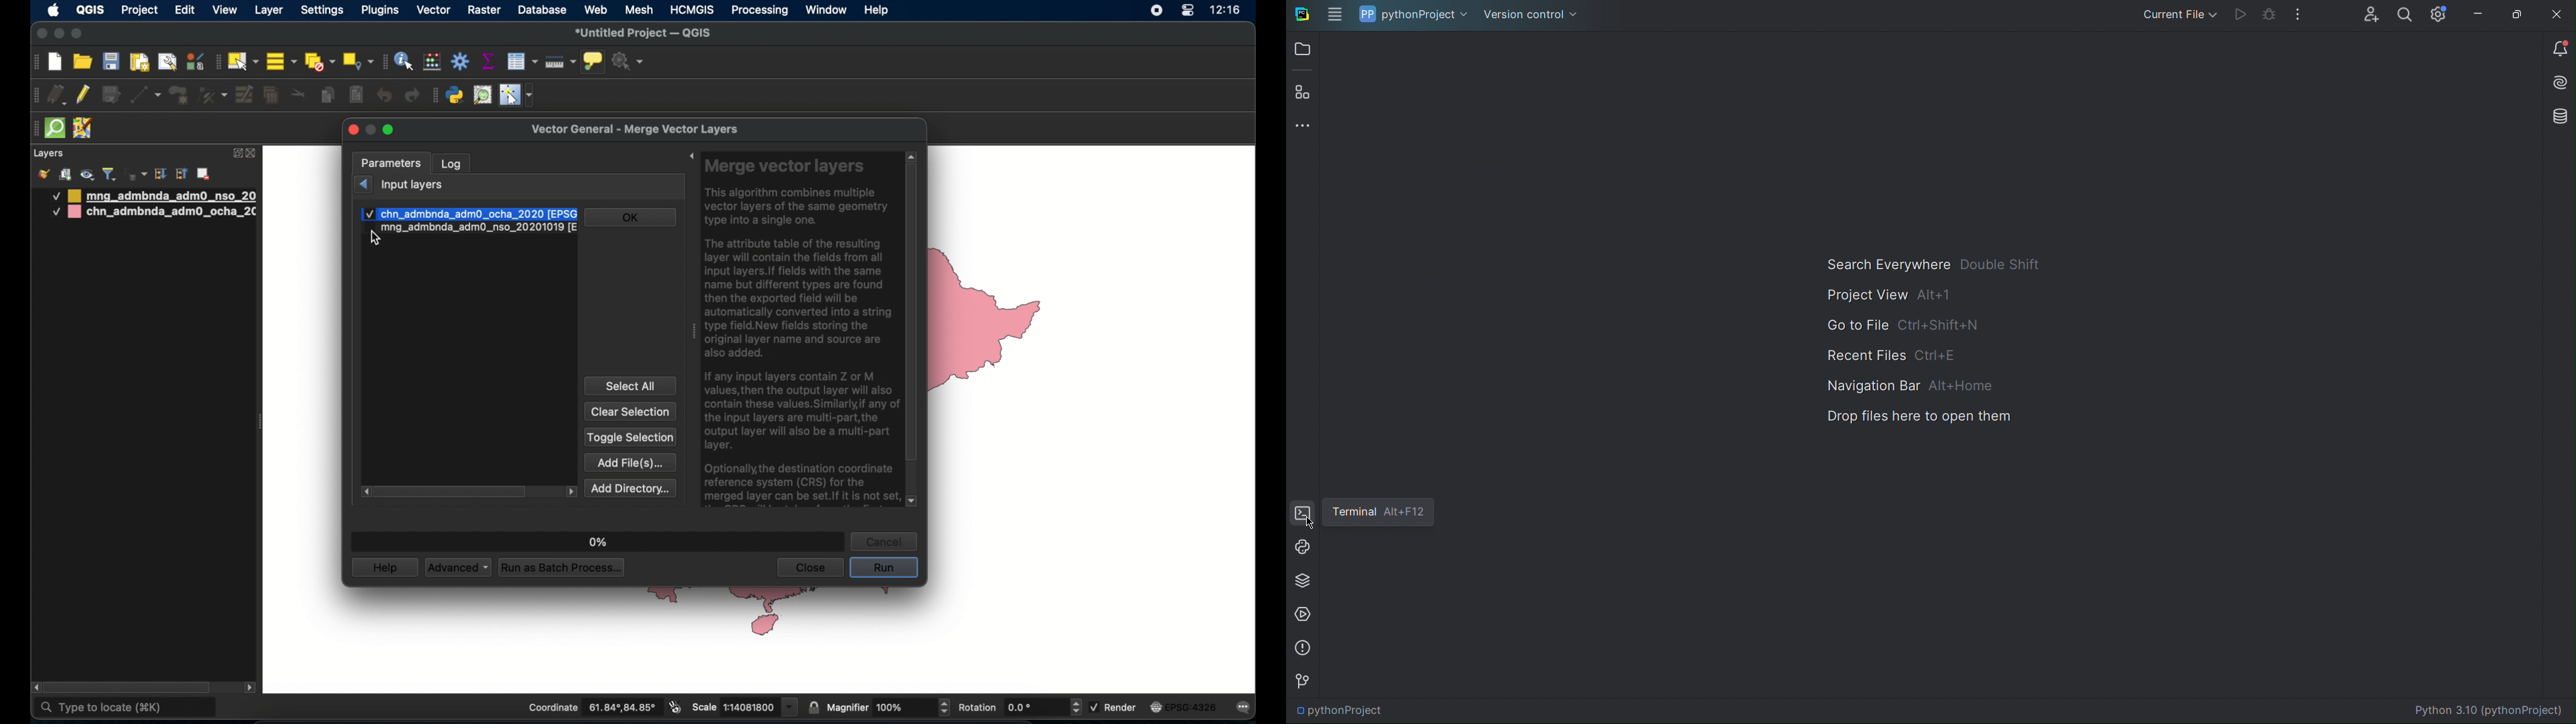  I want to click on drag handle, so click(32, 129).